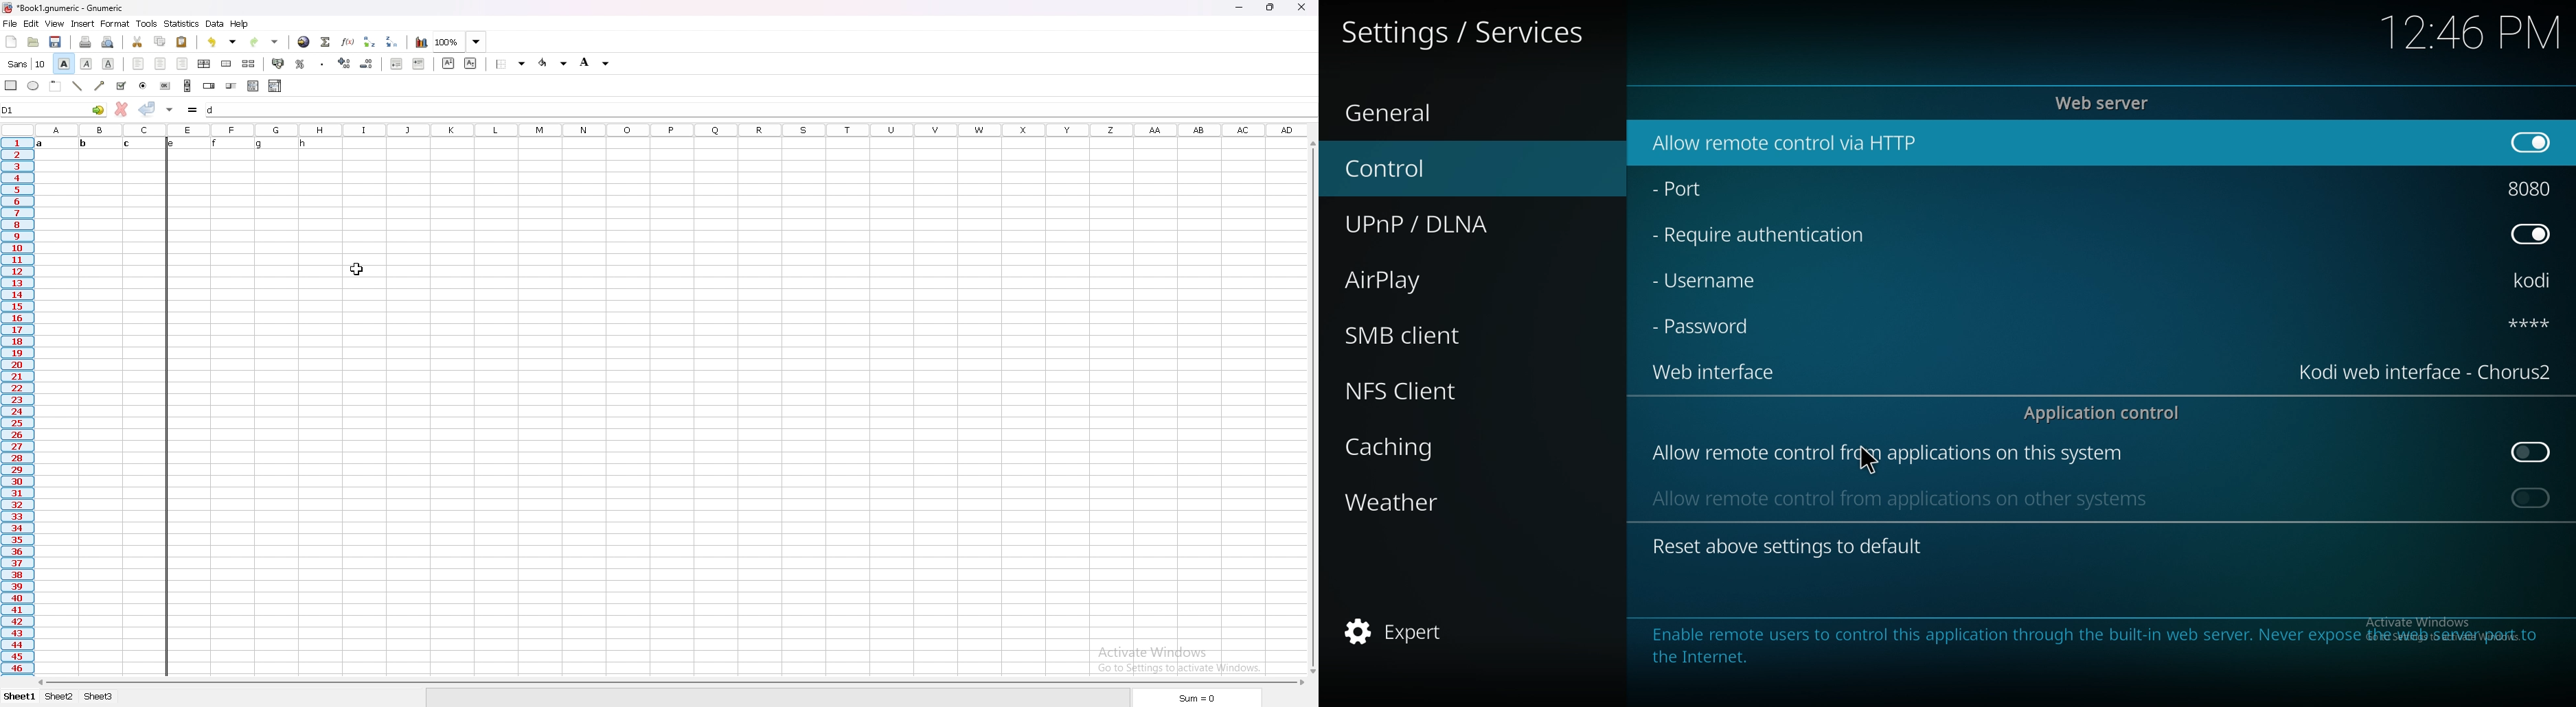 The image size is (2576, 728). Describe the element at coordinates (122, 108) in the screenshot. I see `cancel changes` at that location.